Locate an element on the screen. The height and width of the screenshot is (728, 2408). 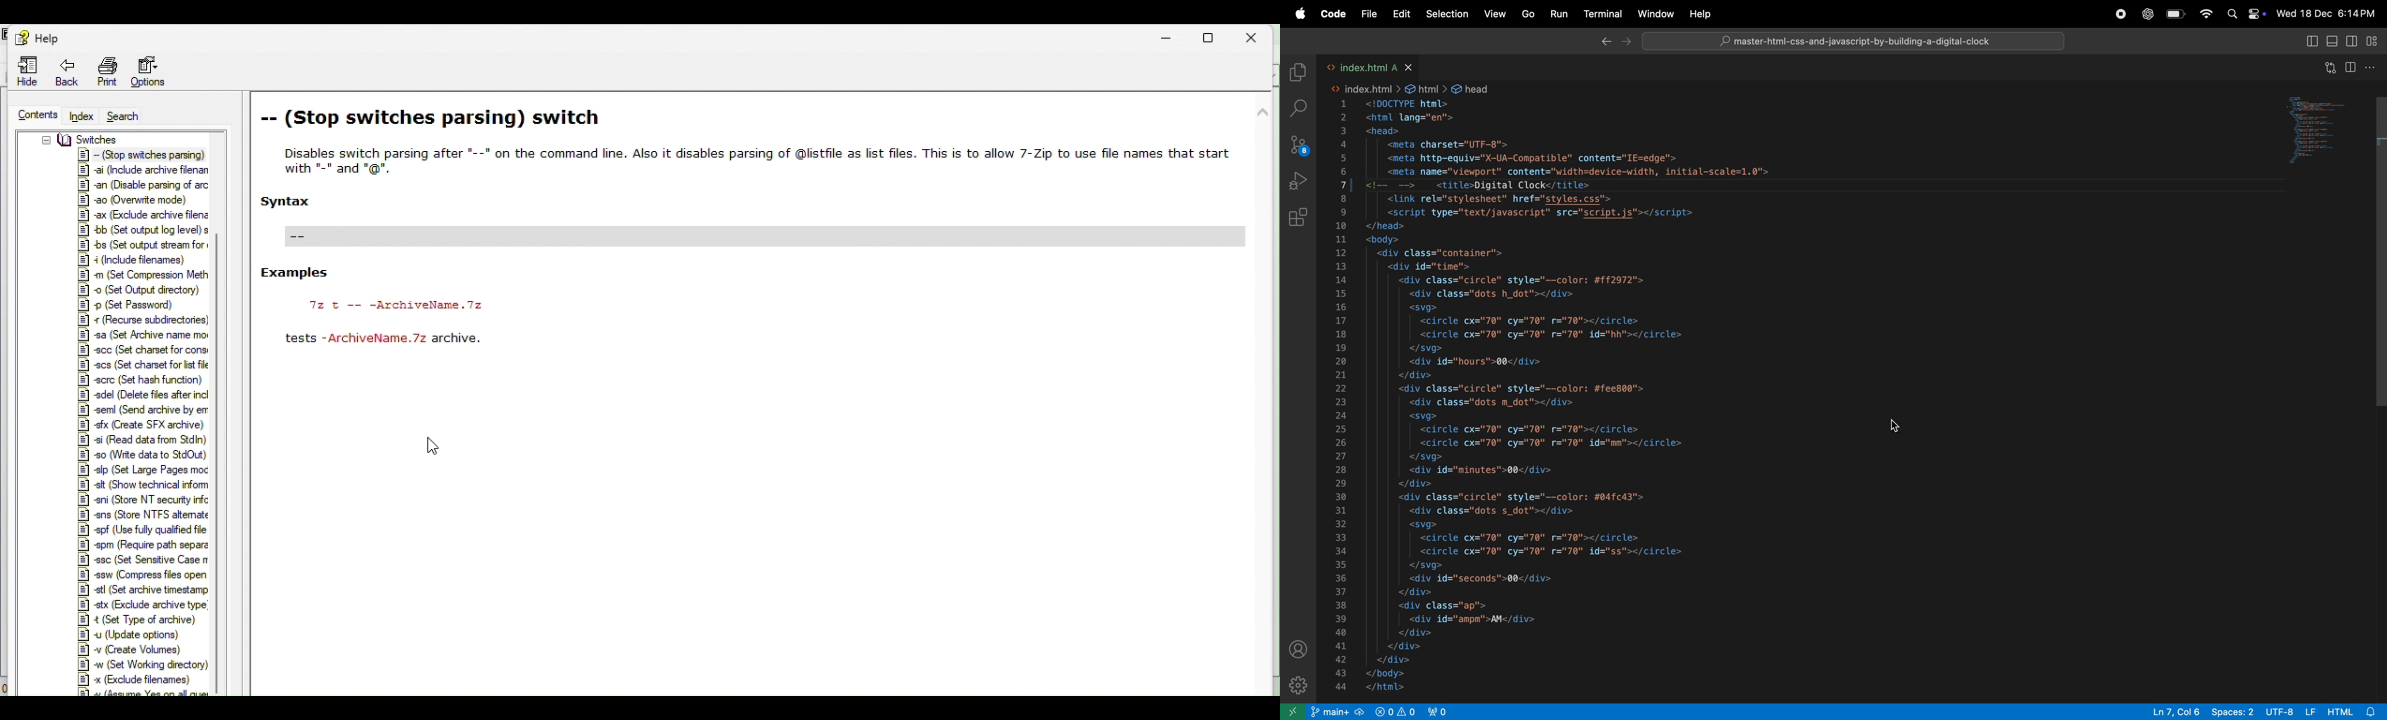
 is located at coordinates (145, 185).